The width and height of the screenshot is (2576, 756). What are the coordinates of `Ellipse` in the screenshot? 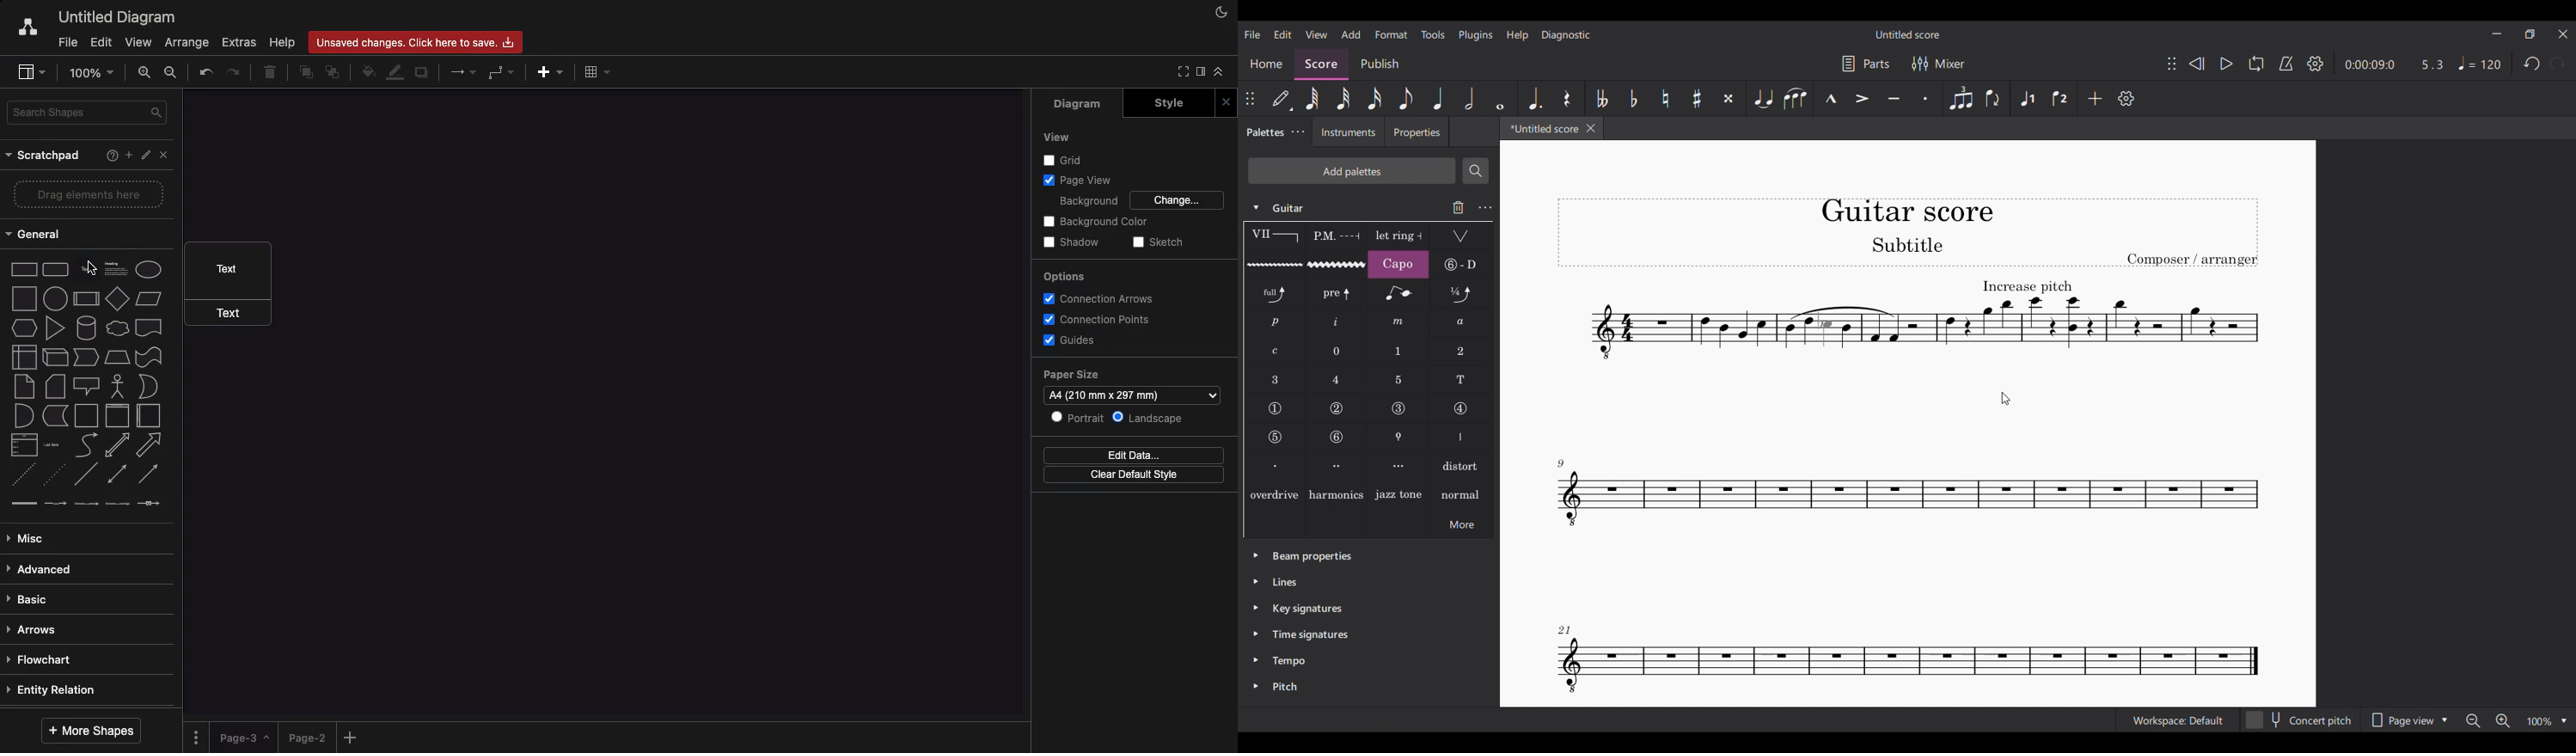 It's located at (149, 270).